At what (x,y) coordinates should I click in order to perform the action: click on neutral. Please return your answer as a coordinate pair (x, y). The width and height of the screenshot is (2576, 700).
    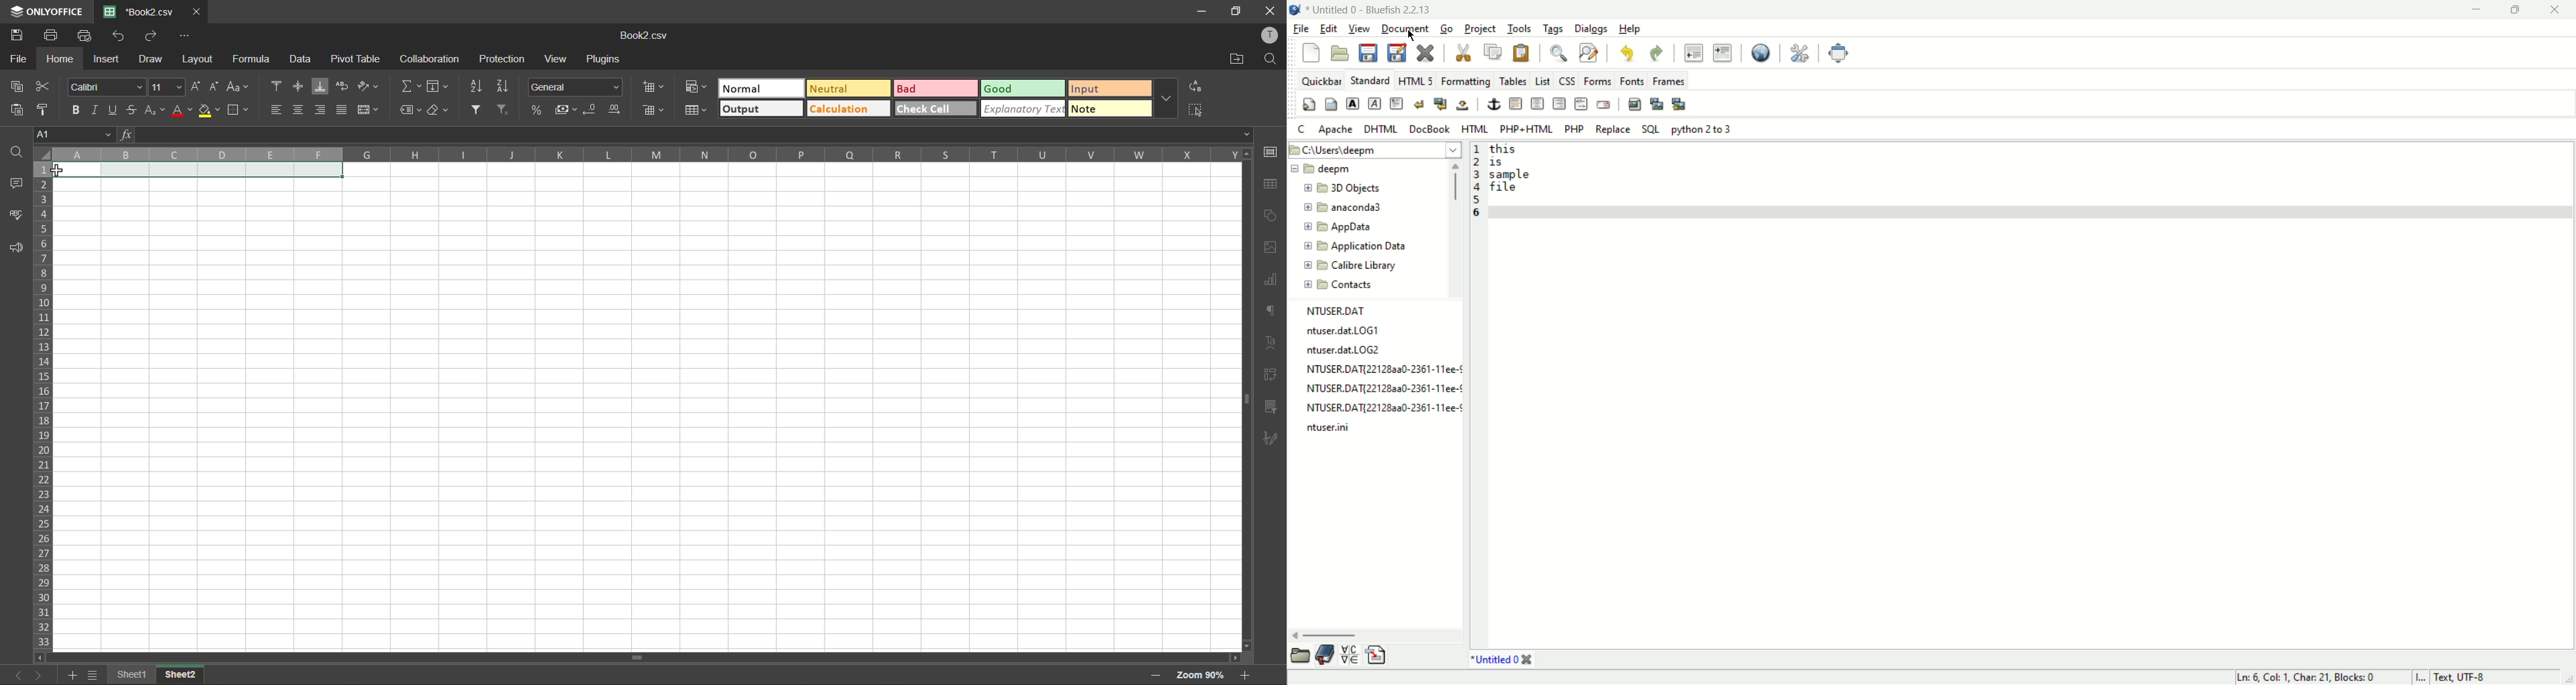
    Looking at the image, I should click on (846, 88).